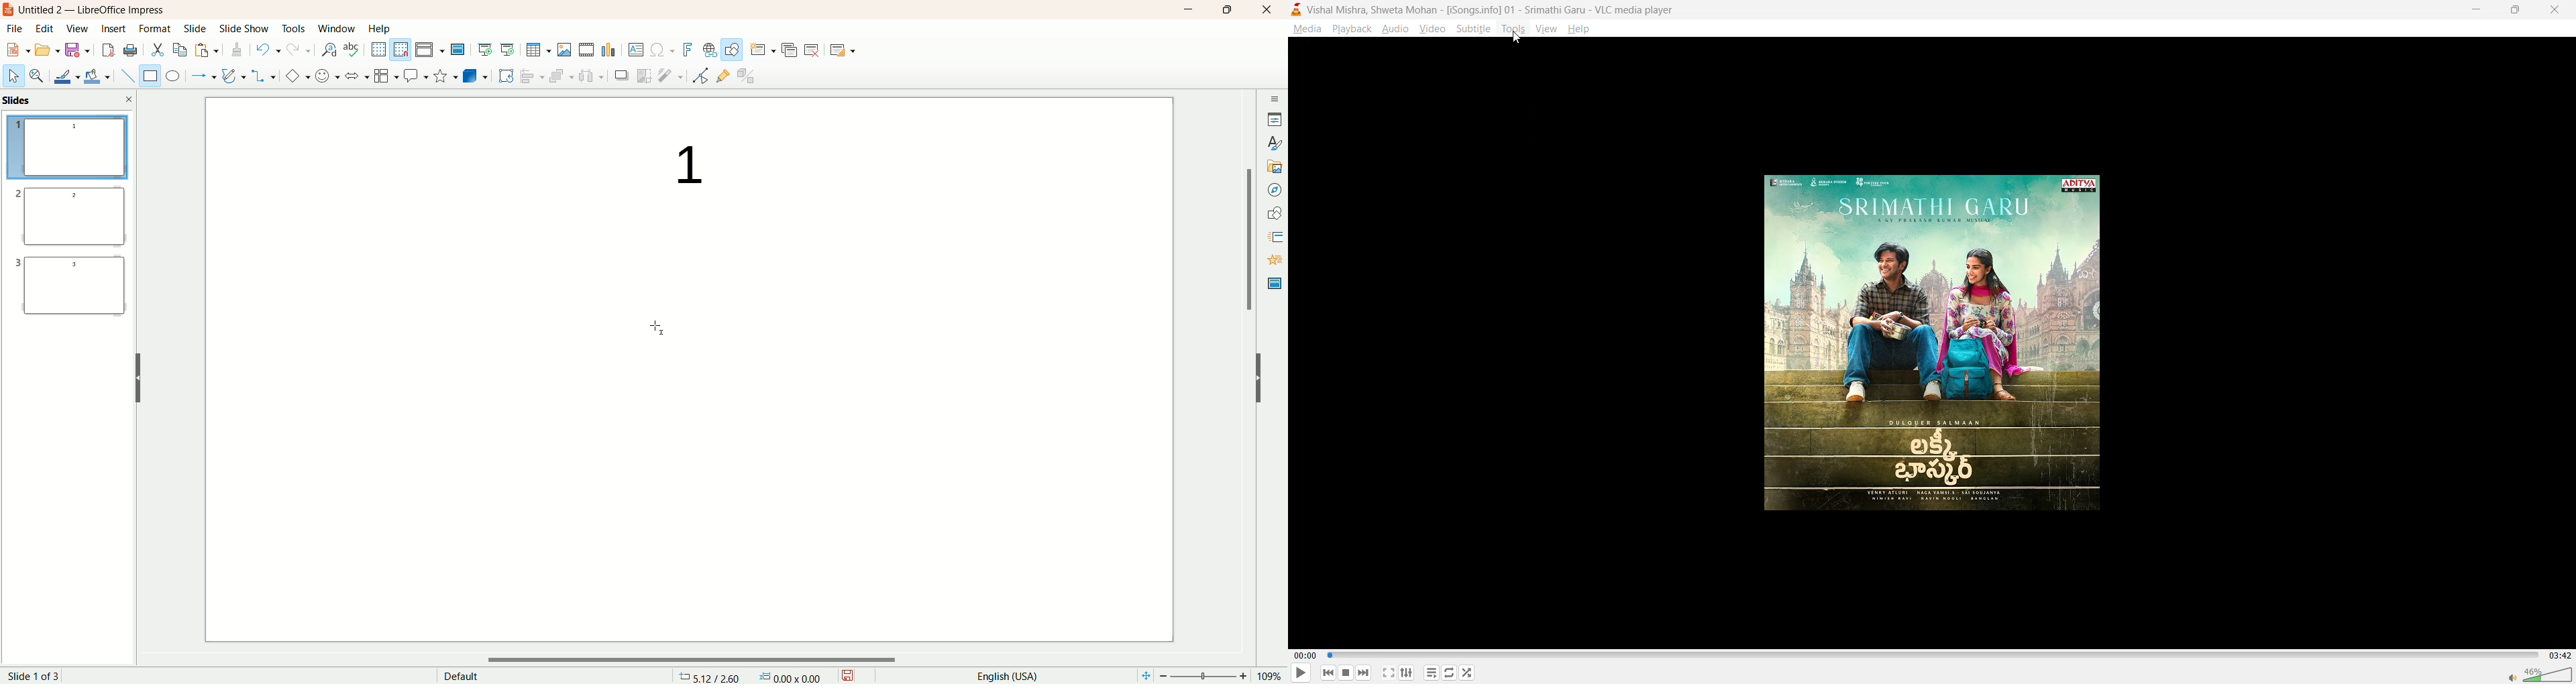  Describe the element at coordinates (46, 675) in the screenshot. I see `page number` at that location.